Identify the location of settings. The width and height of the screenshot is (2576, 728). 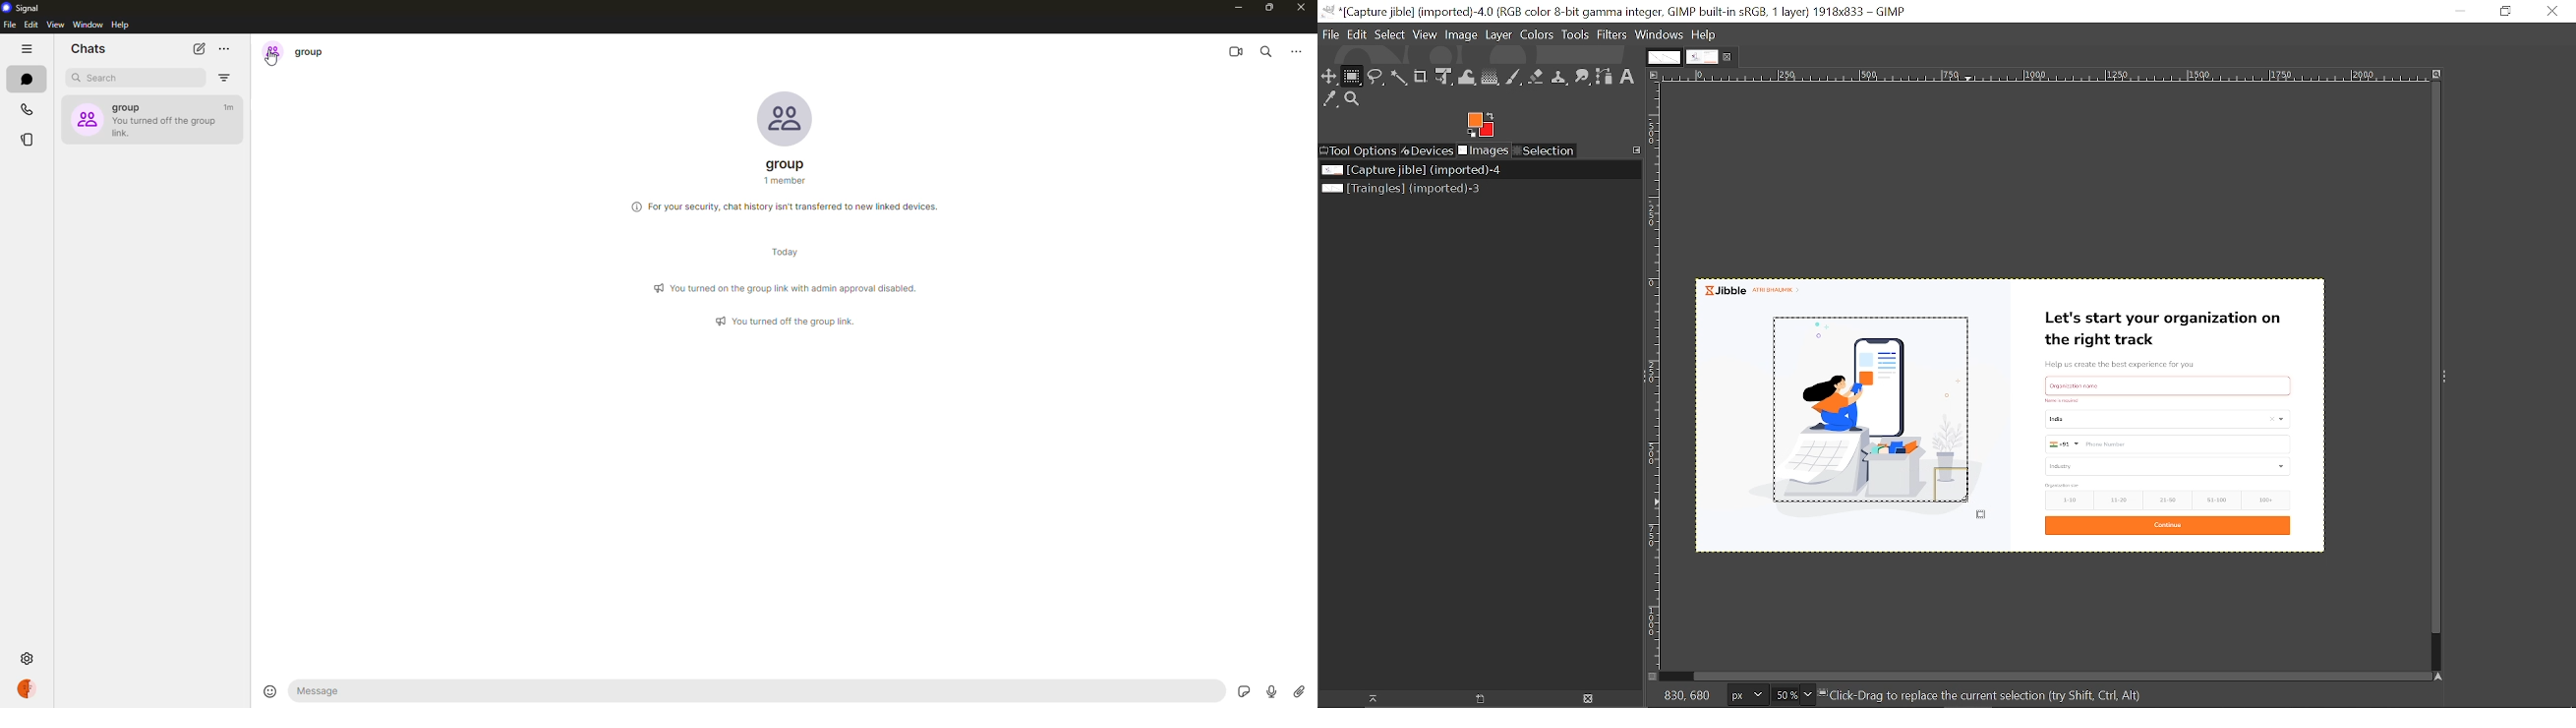
(26, 657).